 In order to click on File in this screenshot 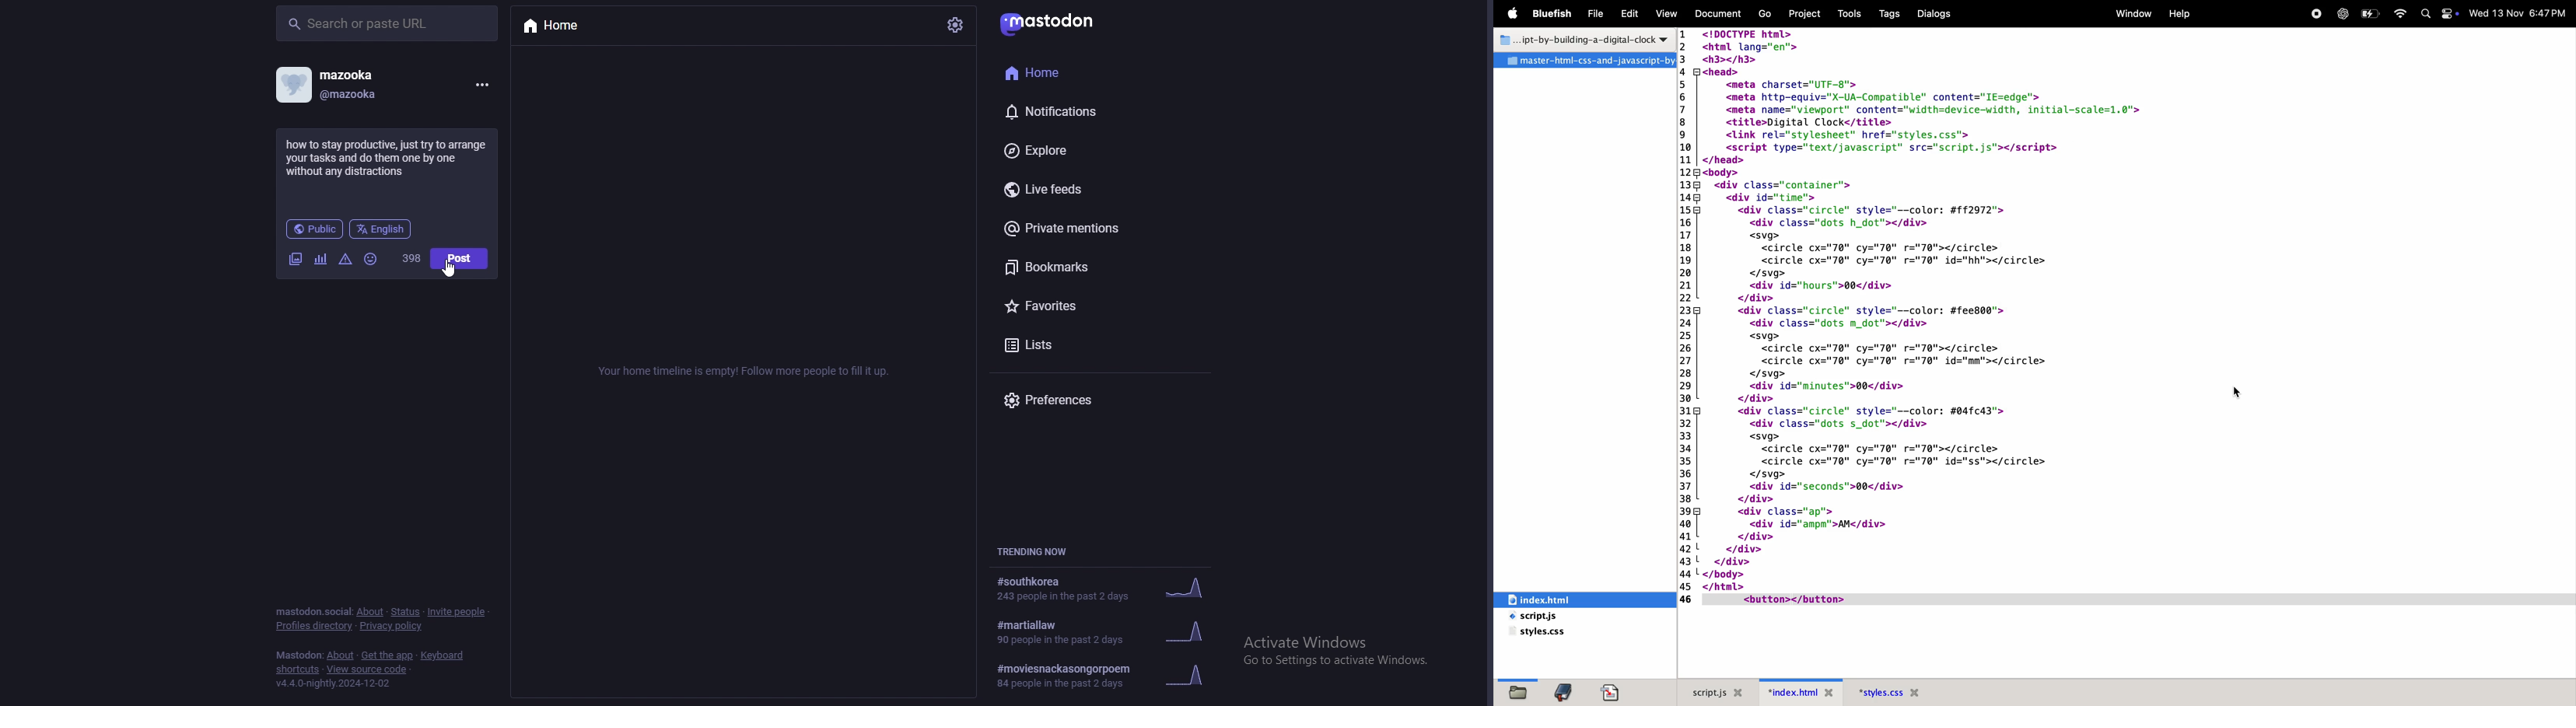, I will do `click(1598, 14)`.